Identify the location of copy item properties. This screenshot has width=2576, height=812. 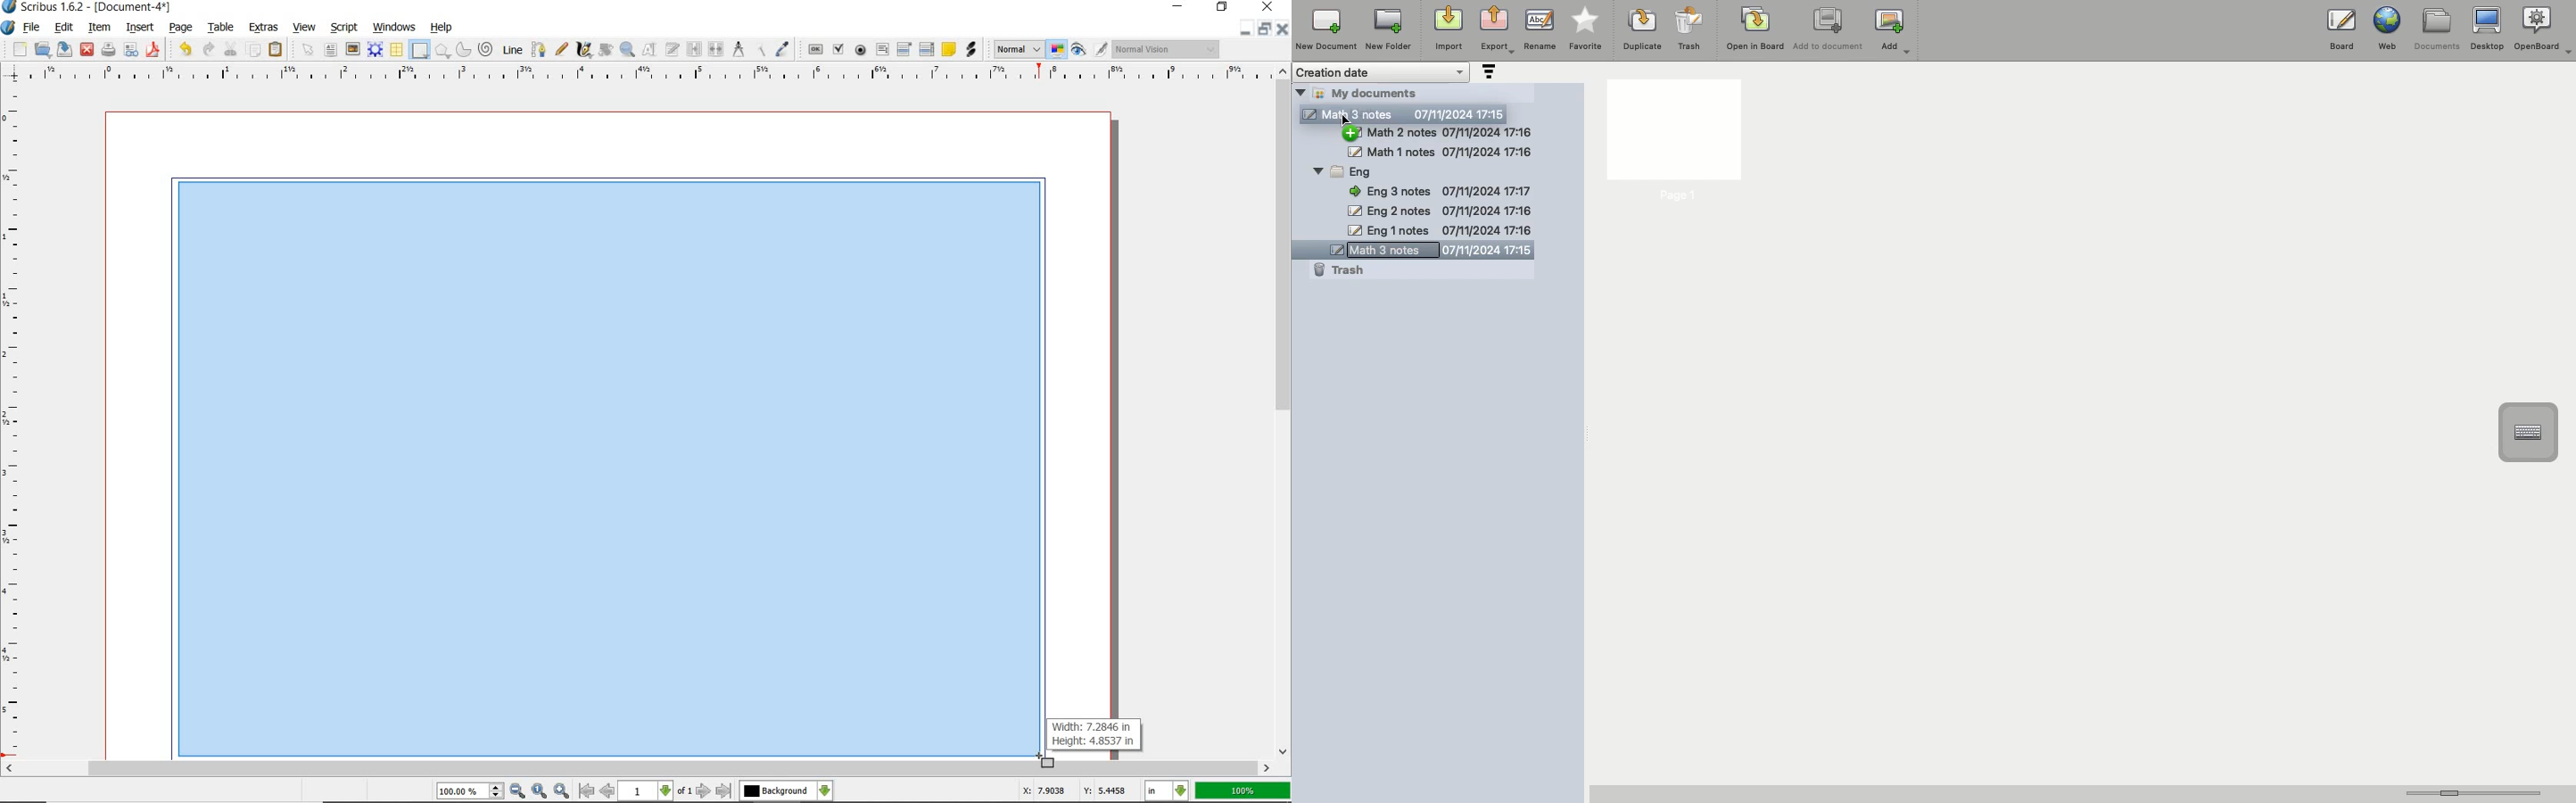
(760, 49).